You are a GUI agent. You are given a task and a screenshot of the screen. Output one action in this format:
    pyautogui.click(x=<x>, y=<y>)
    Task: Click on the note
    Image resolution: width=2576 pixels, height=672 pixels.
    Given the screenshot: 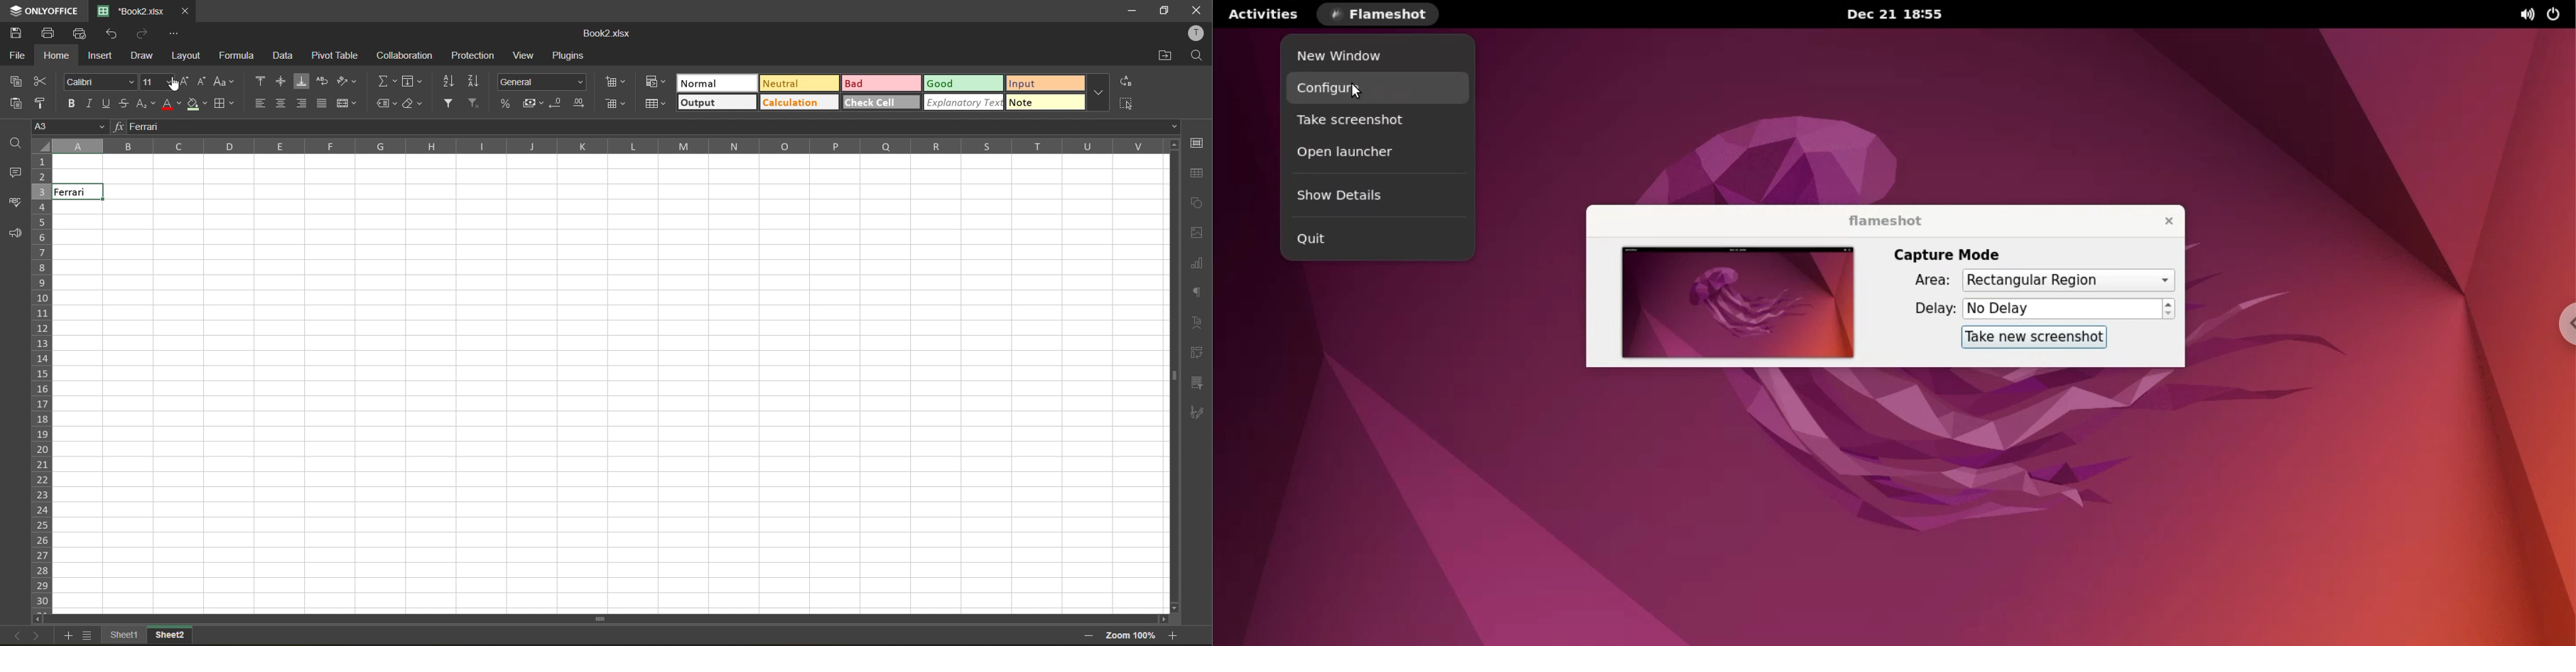 What is the action you would take?
    pyautogui.click(x=1047, y=103)
    